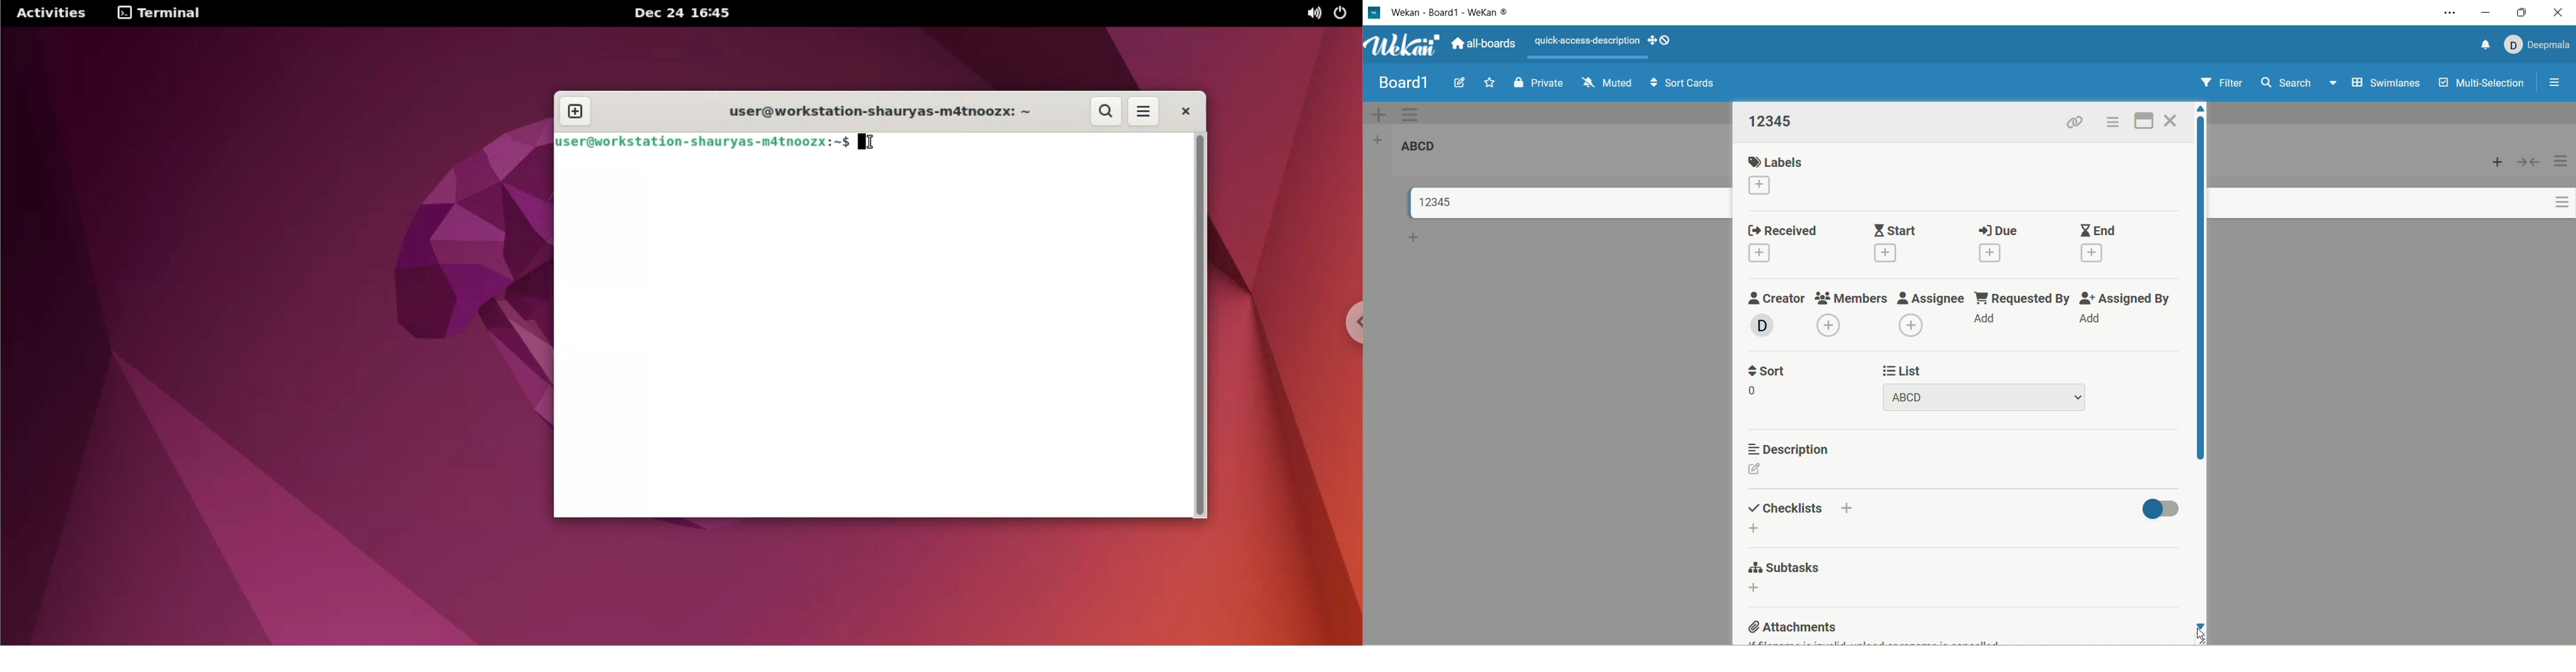 This screenshot has height=672, width=2576. I want to click on edit, so click(1459, 83).